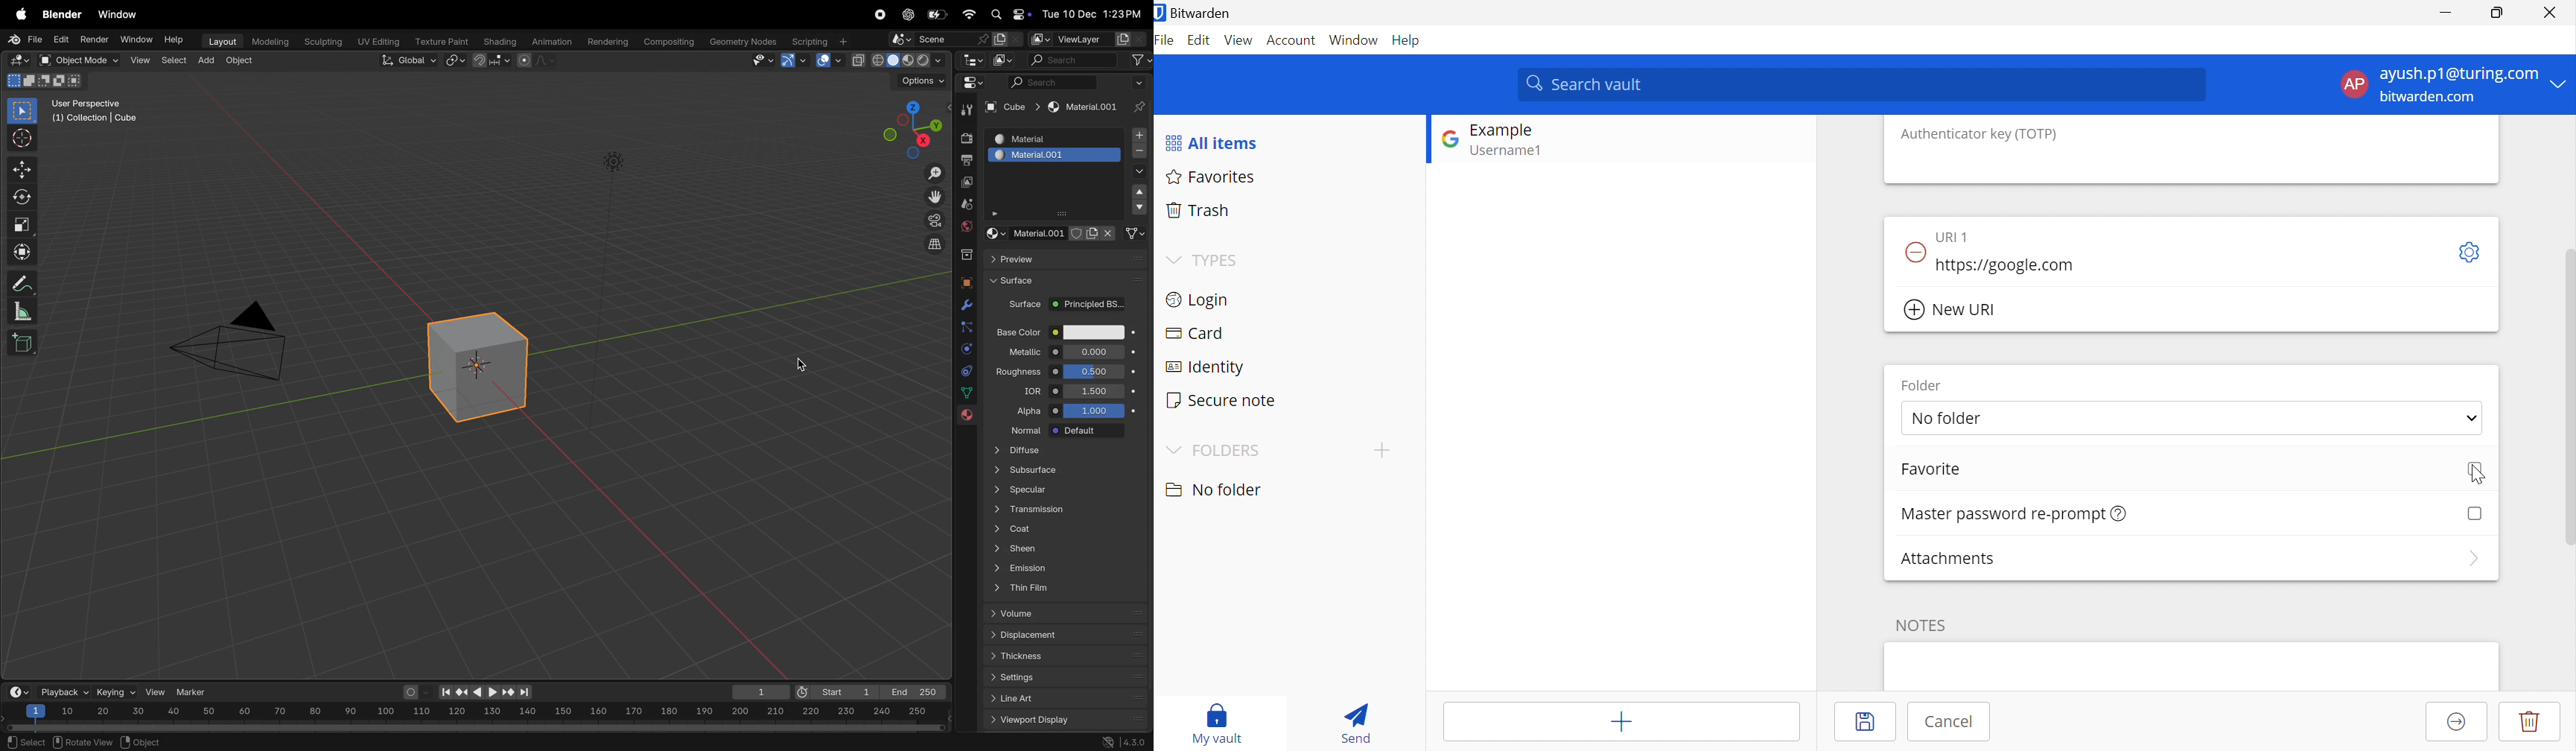 The height and width of the screenshot is (756, 2576). I want to click on Edit, so click(1199, 42).